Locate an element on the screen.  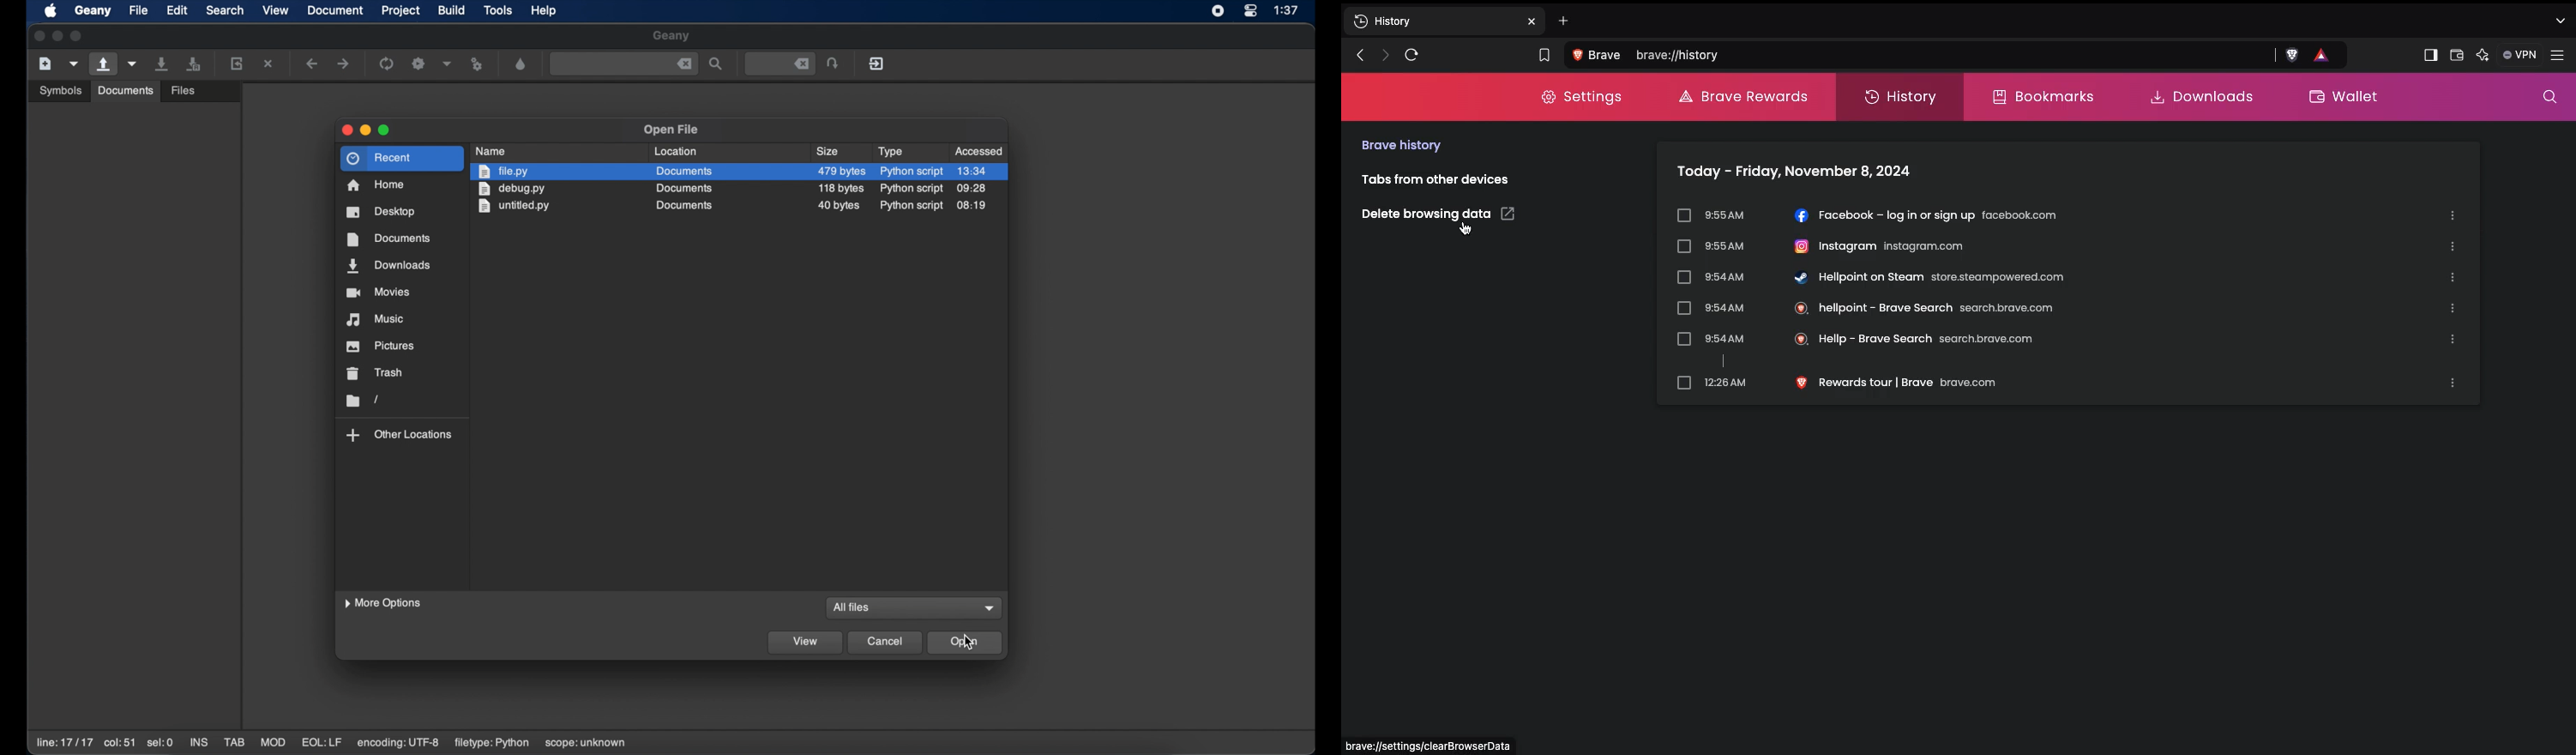
open file is located at coordinates (102, 64).